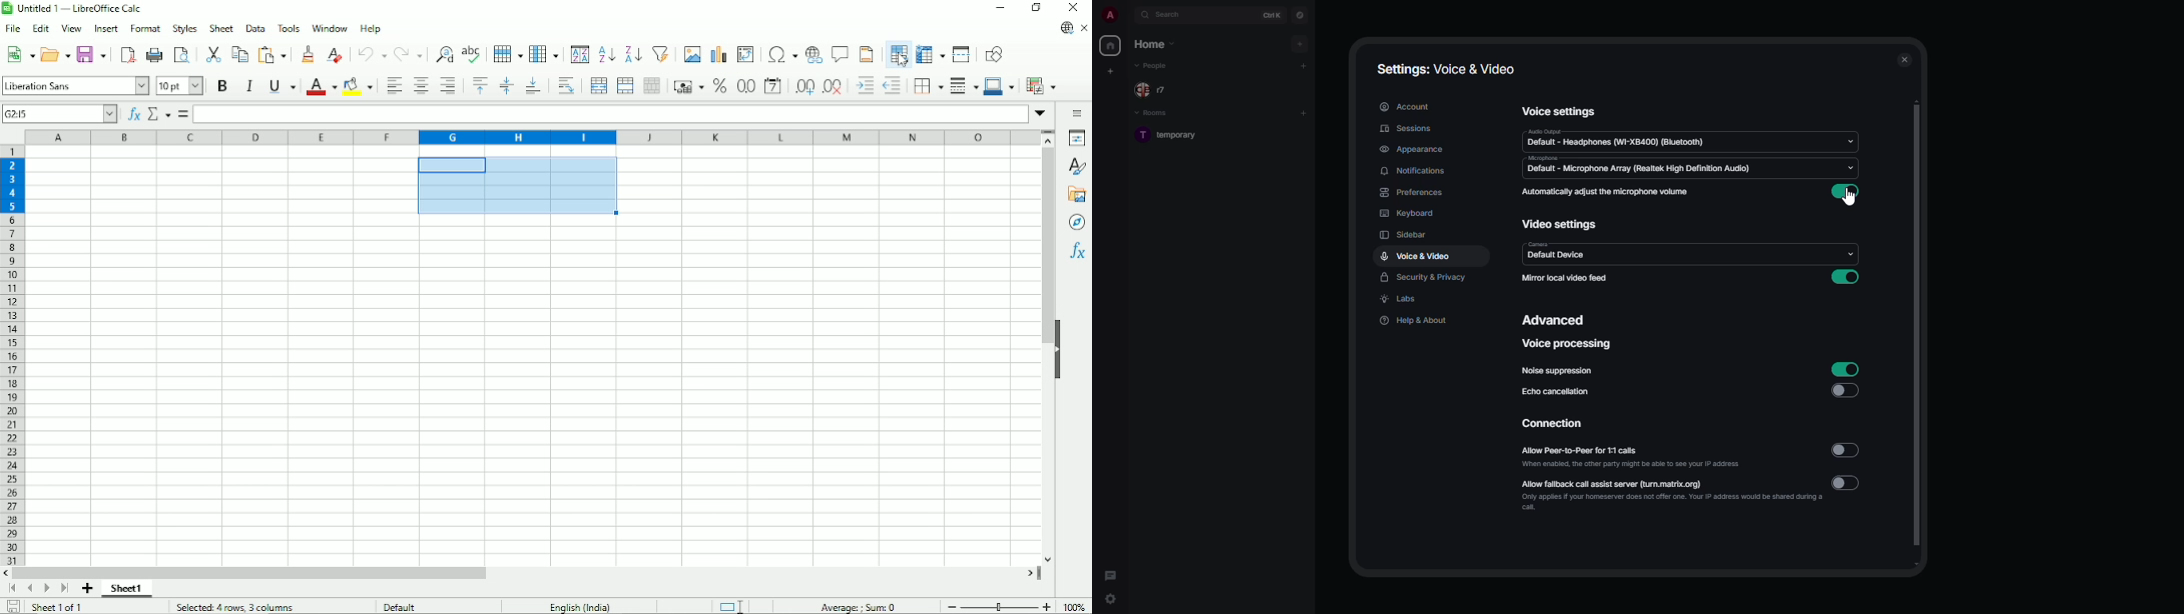 Image resolution: width=2184 pixels, height=616 pixels. Describe the element at coordinates (1409, 234) in the screenshot. I see `sidebar` at that location.